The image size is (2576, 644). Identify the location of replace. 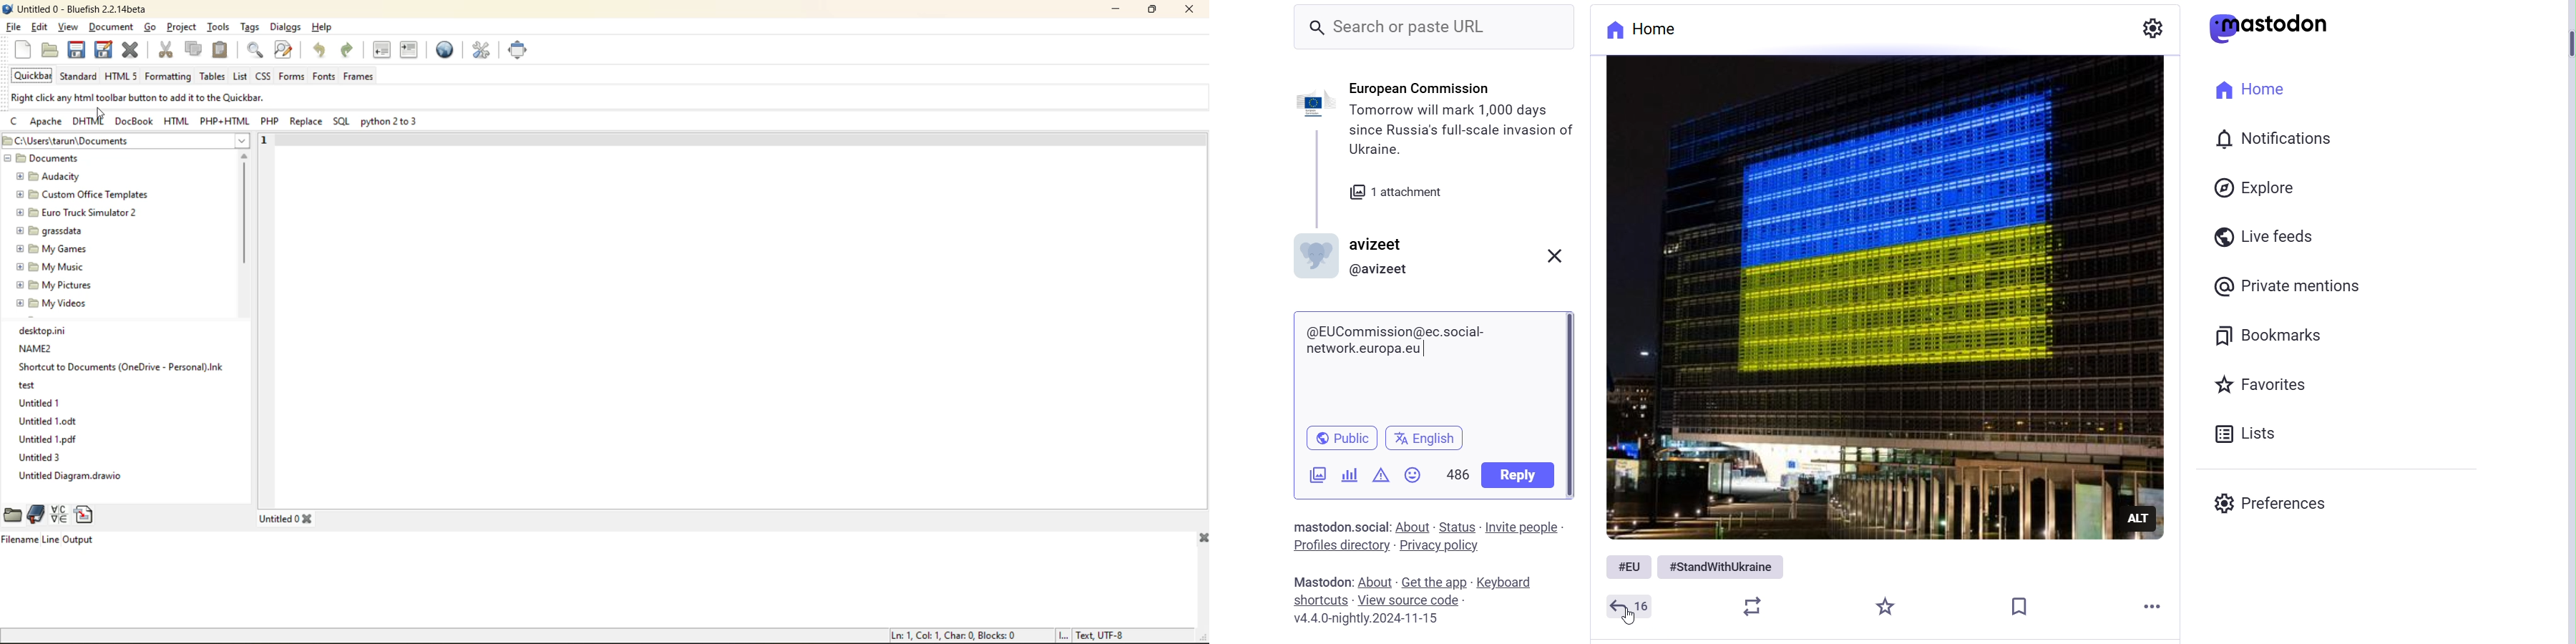
(306, 122).